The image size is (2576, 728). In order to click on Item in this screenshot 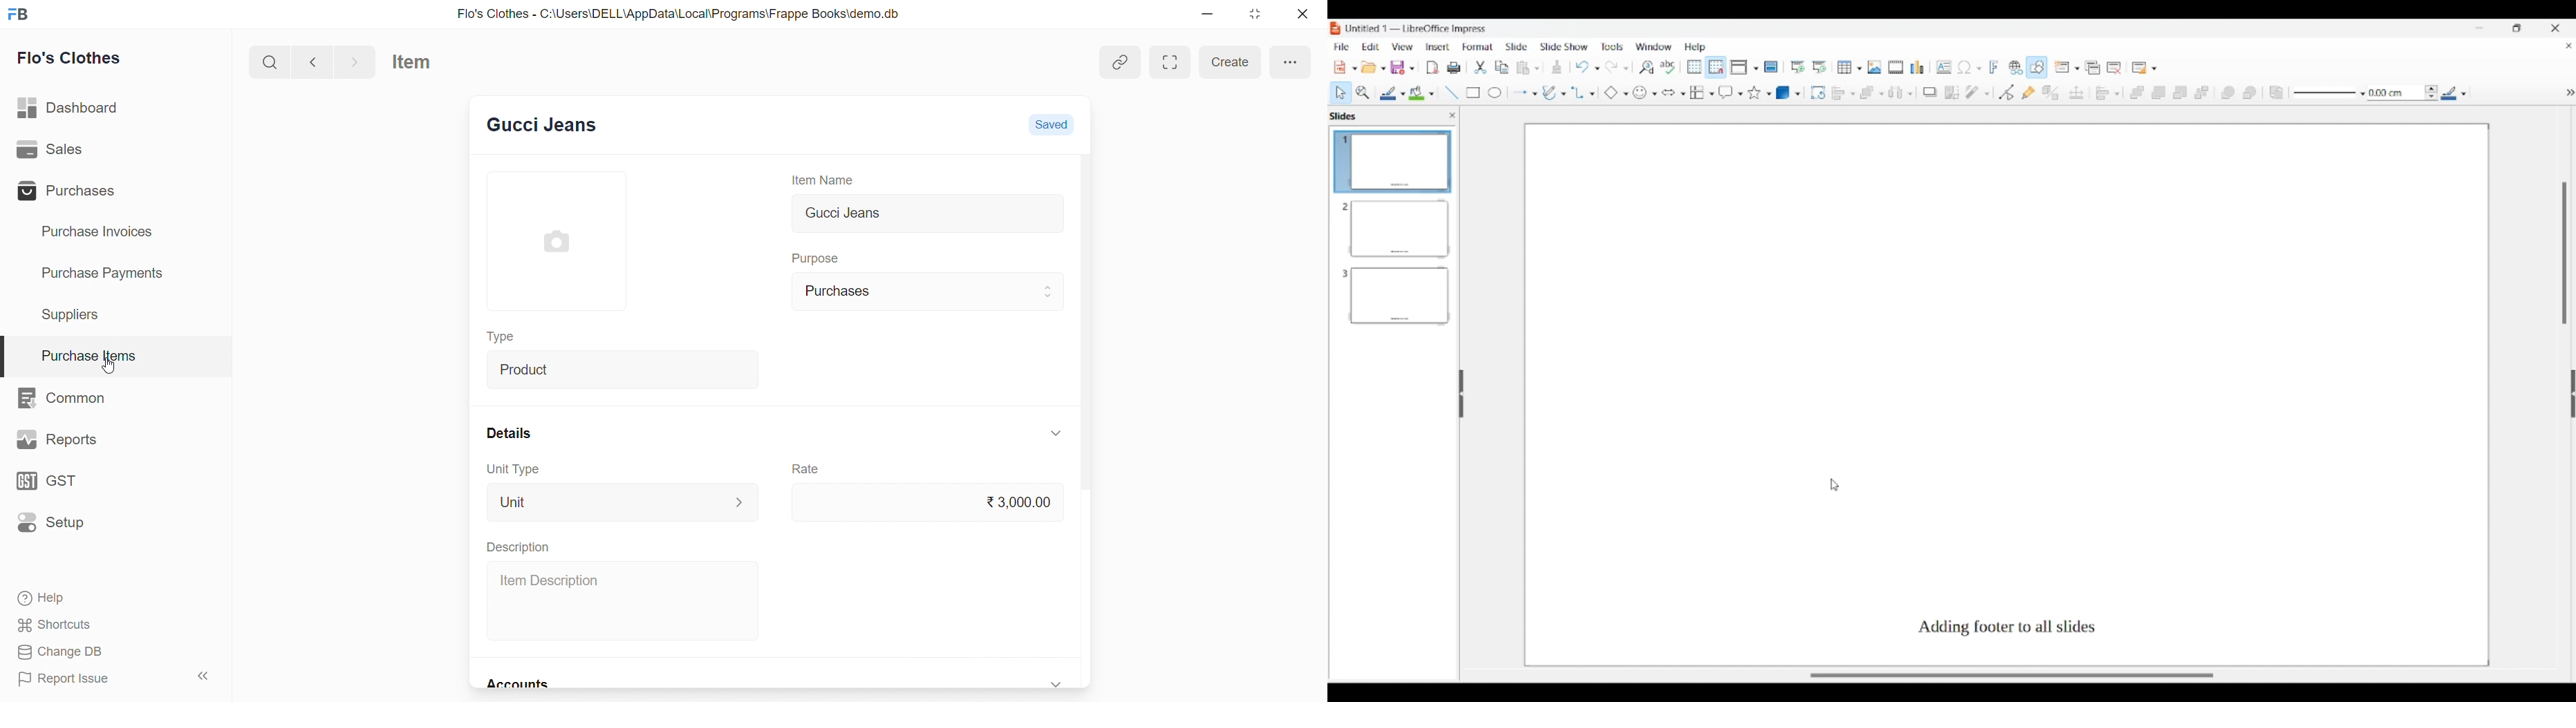, I will do `click(422, 62)`.